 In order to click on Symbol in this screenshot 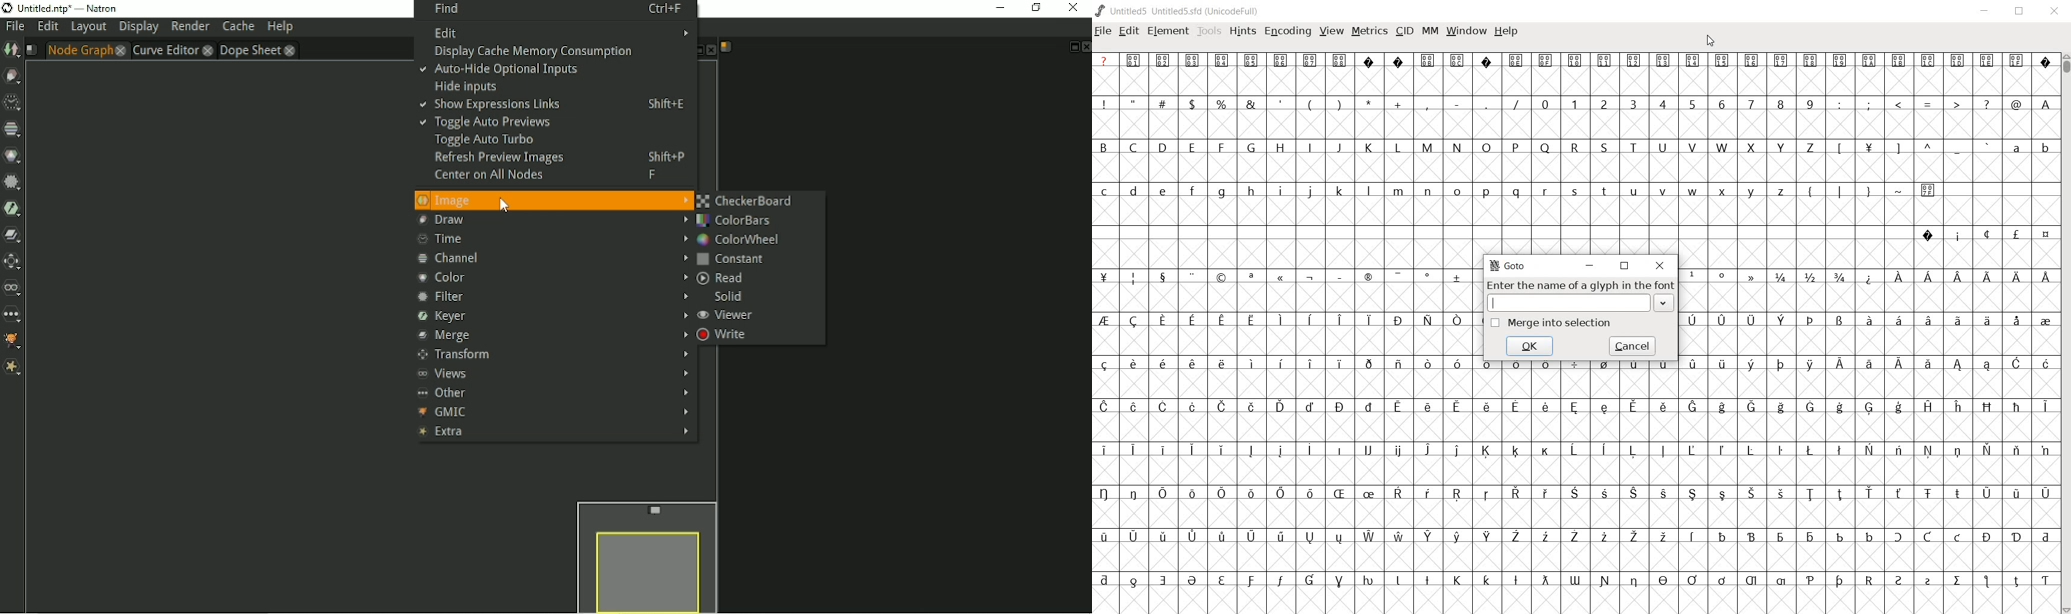, I will do `click(1693, 537)`.